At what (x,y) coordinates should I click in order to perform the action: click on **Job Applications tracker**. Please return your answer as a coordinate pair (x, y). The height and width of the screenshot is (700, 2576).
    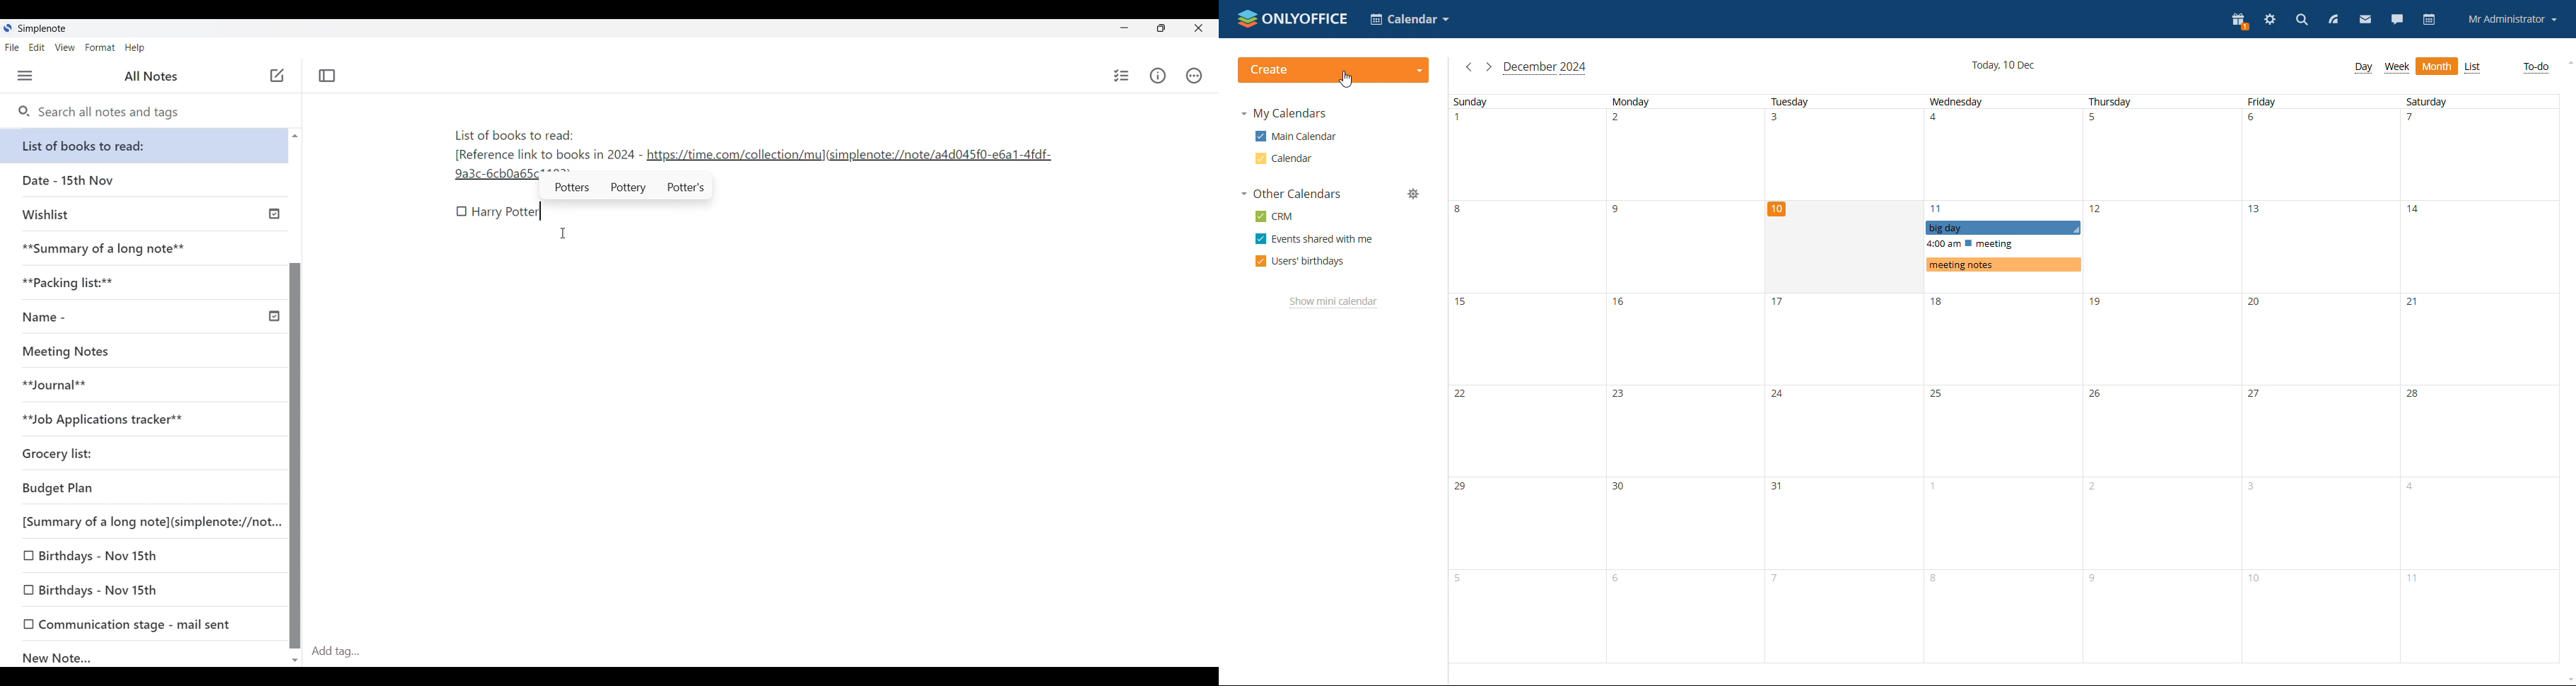
    Looking at the image, I should click on (140, 420).